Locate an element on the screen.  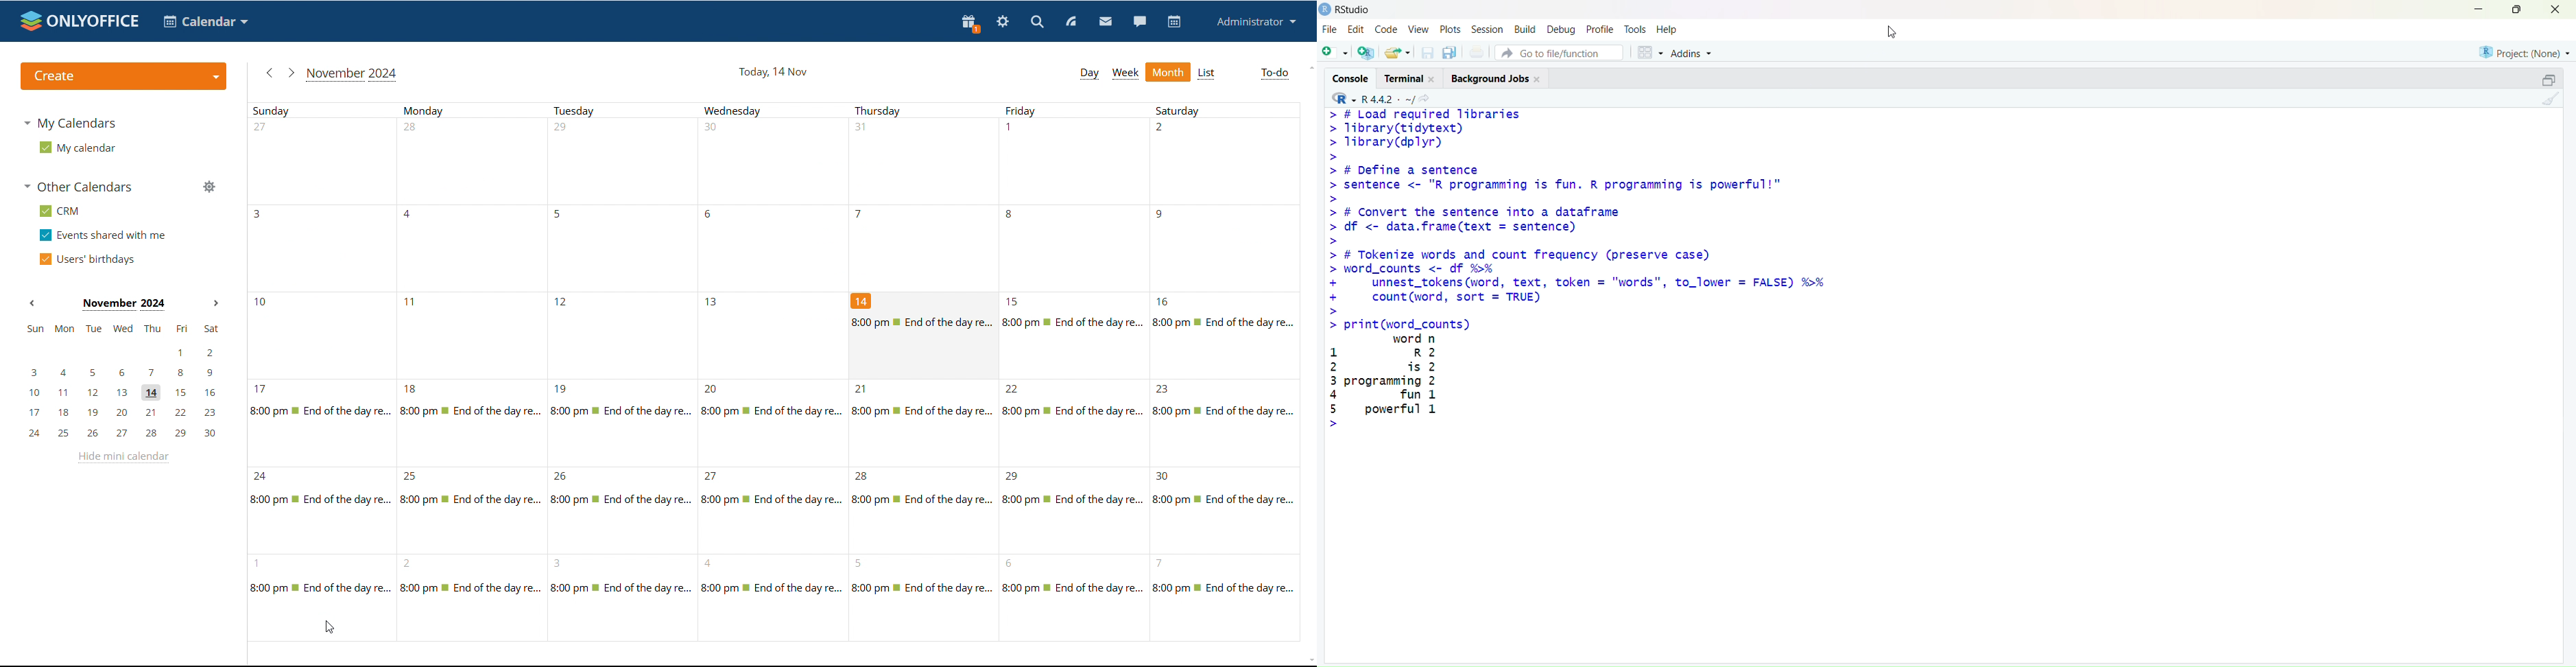
project(None) is located at coordinates (2522, 52).